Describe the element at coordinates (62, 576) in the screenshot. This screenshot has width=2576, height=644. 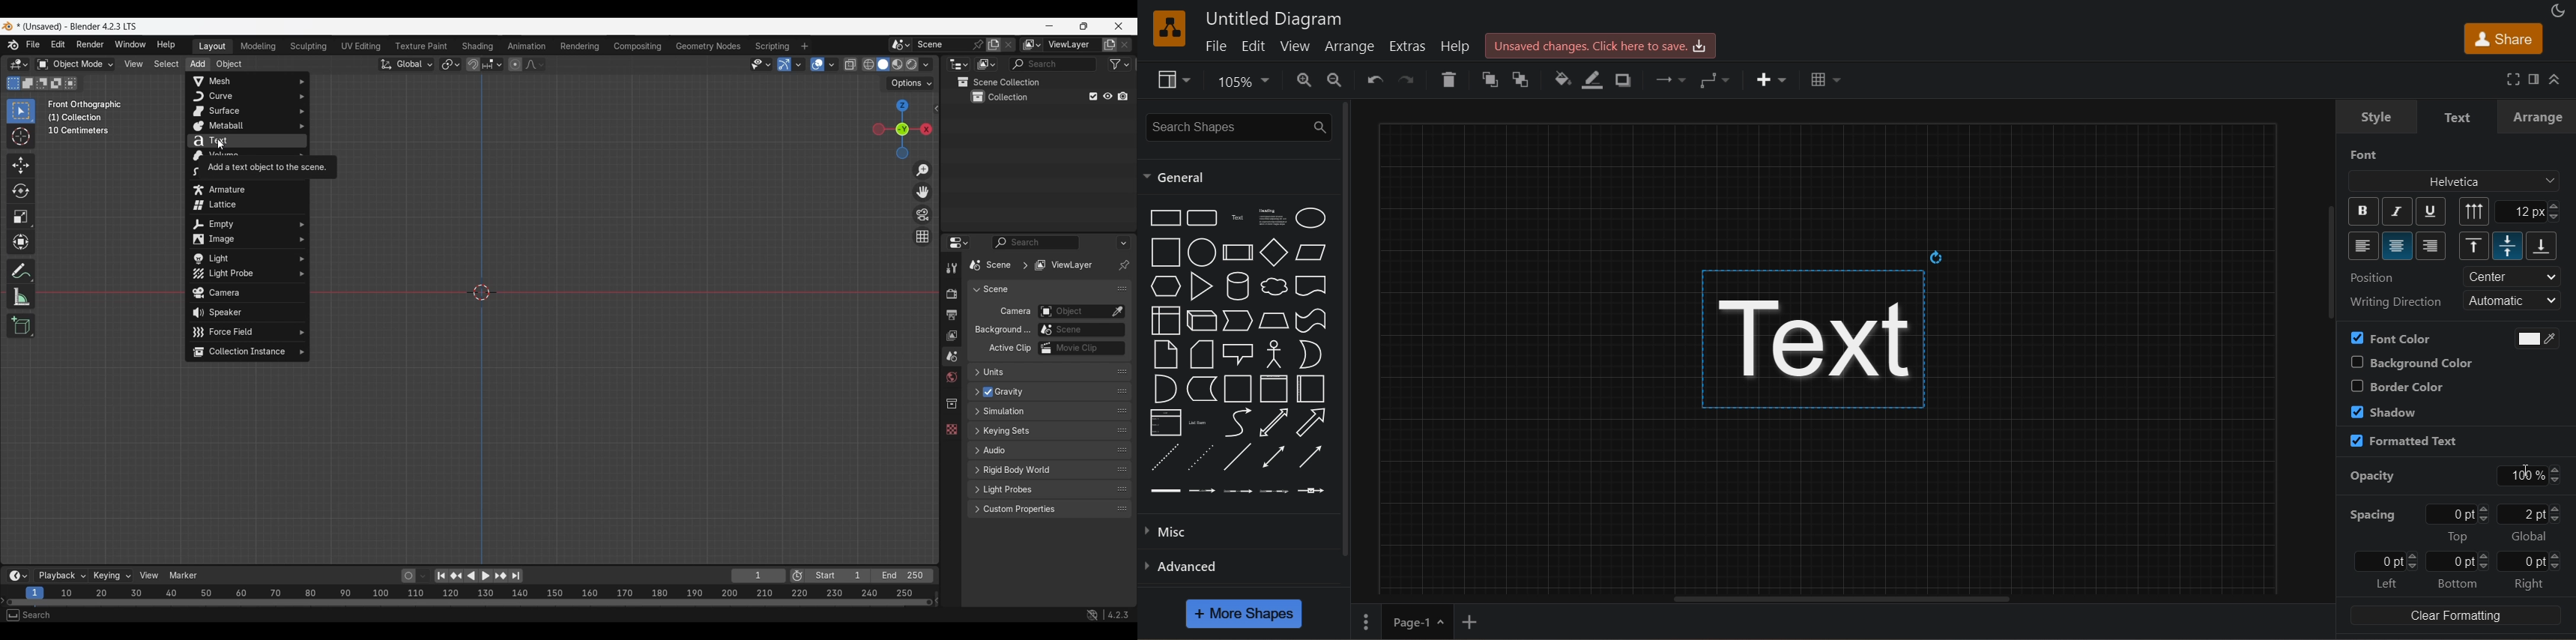
I see `Playback` at that location.